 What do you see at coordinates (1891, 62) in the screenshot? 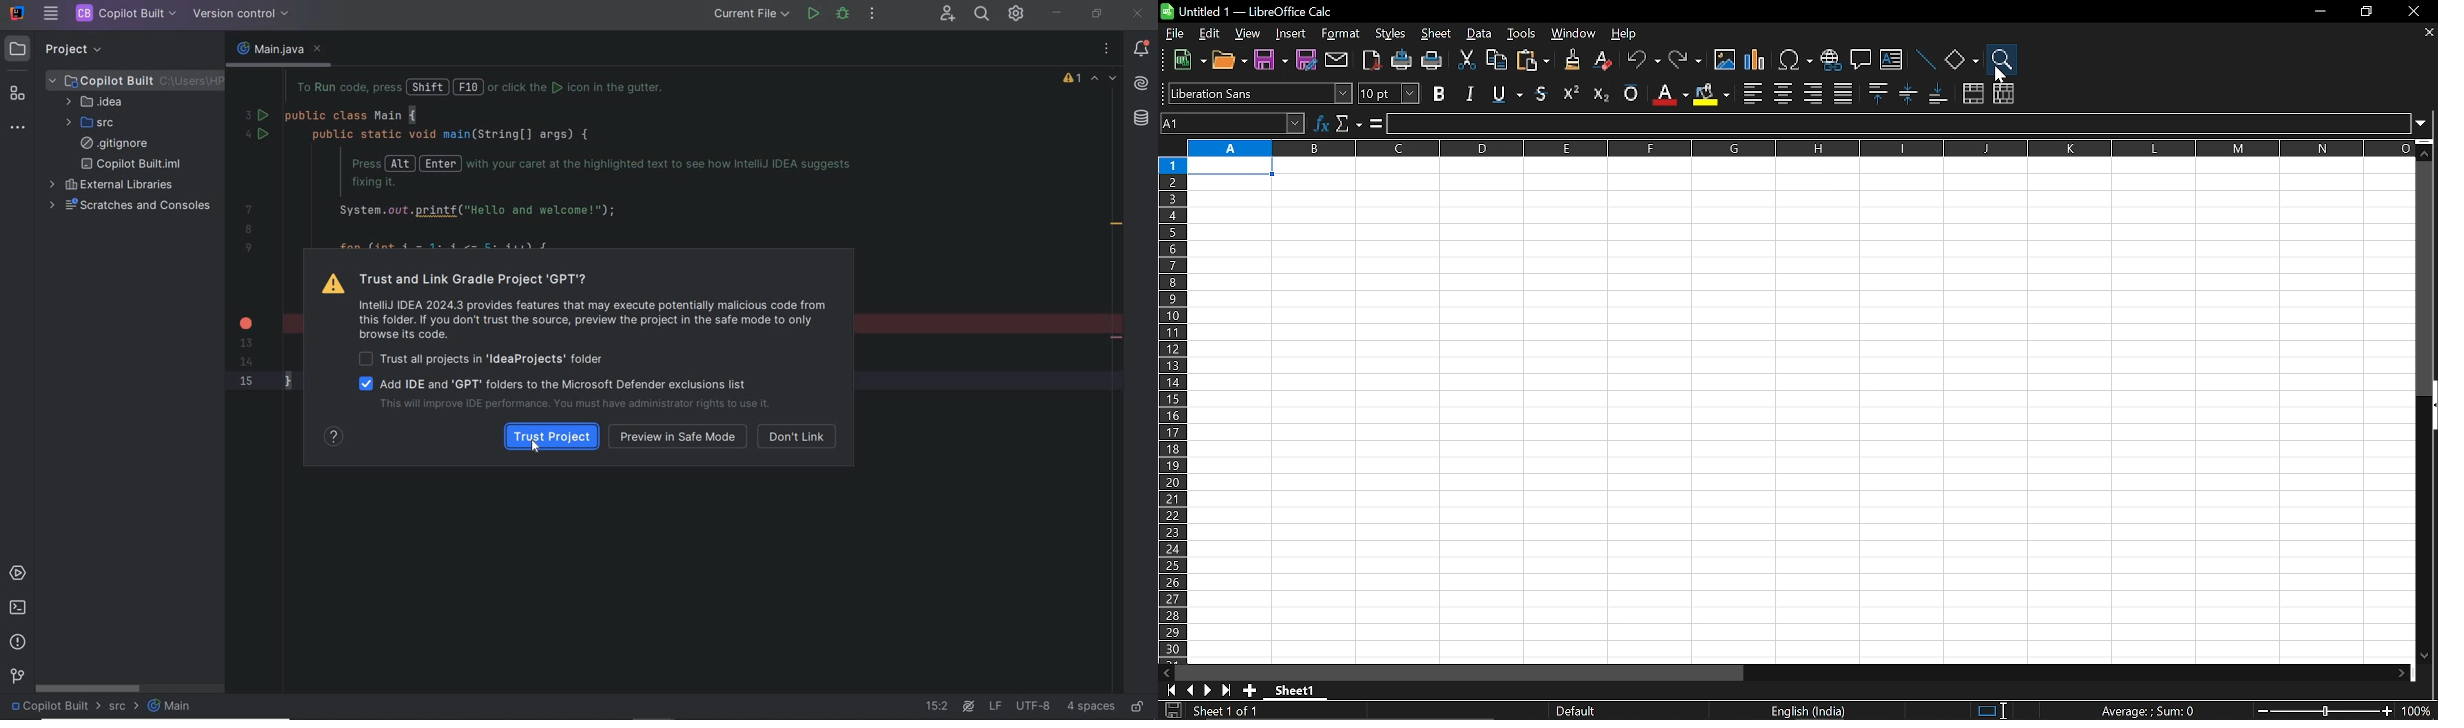
I see `insert text` at bounding box center [1891, 62].